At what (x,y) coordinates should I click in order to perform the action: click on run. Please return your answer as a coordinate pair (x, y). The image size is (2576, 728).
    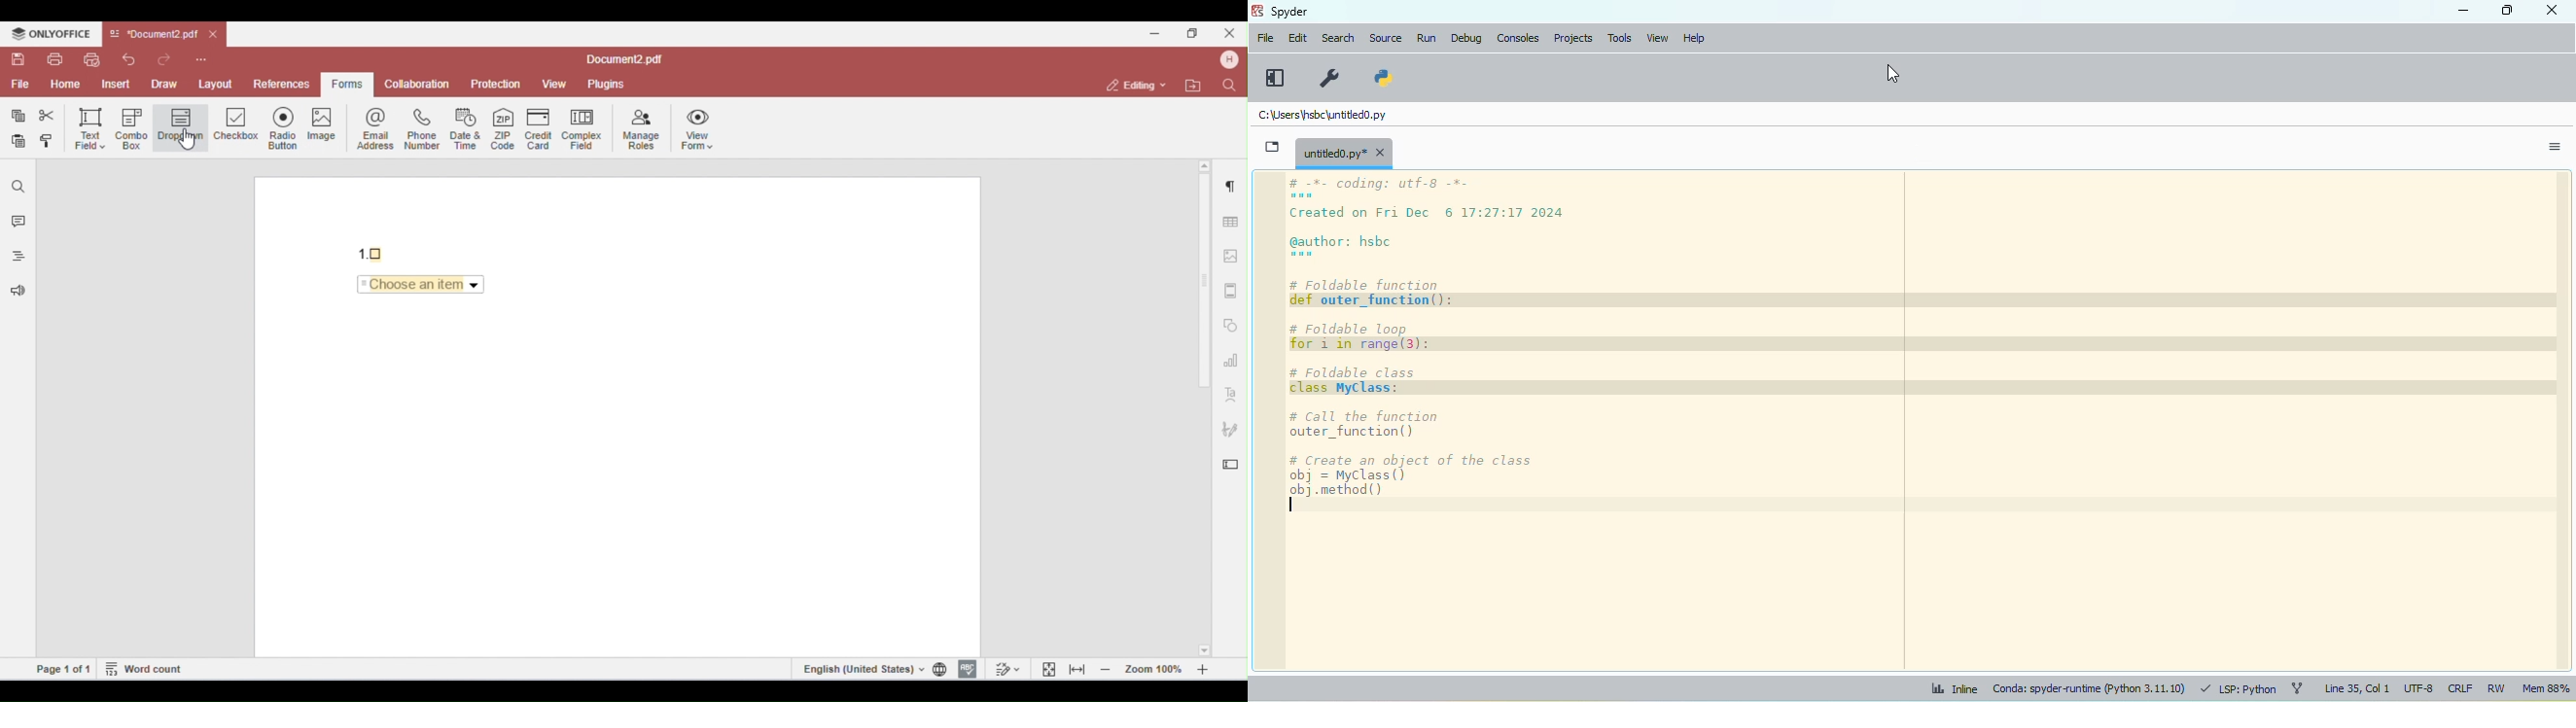
    Looking at the image, I should click on (1427, 39).